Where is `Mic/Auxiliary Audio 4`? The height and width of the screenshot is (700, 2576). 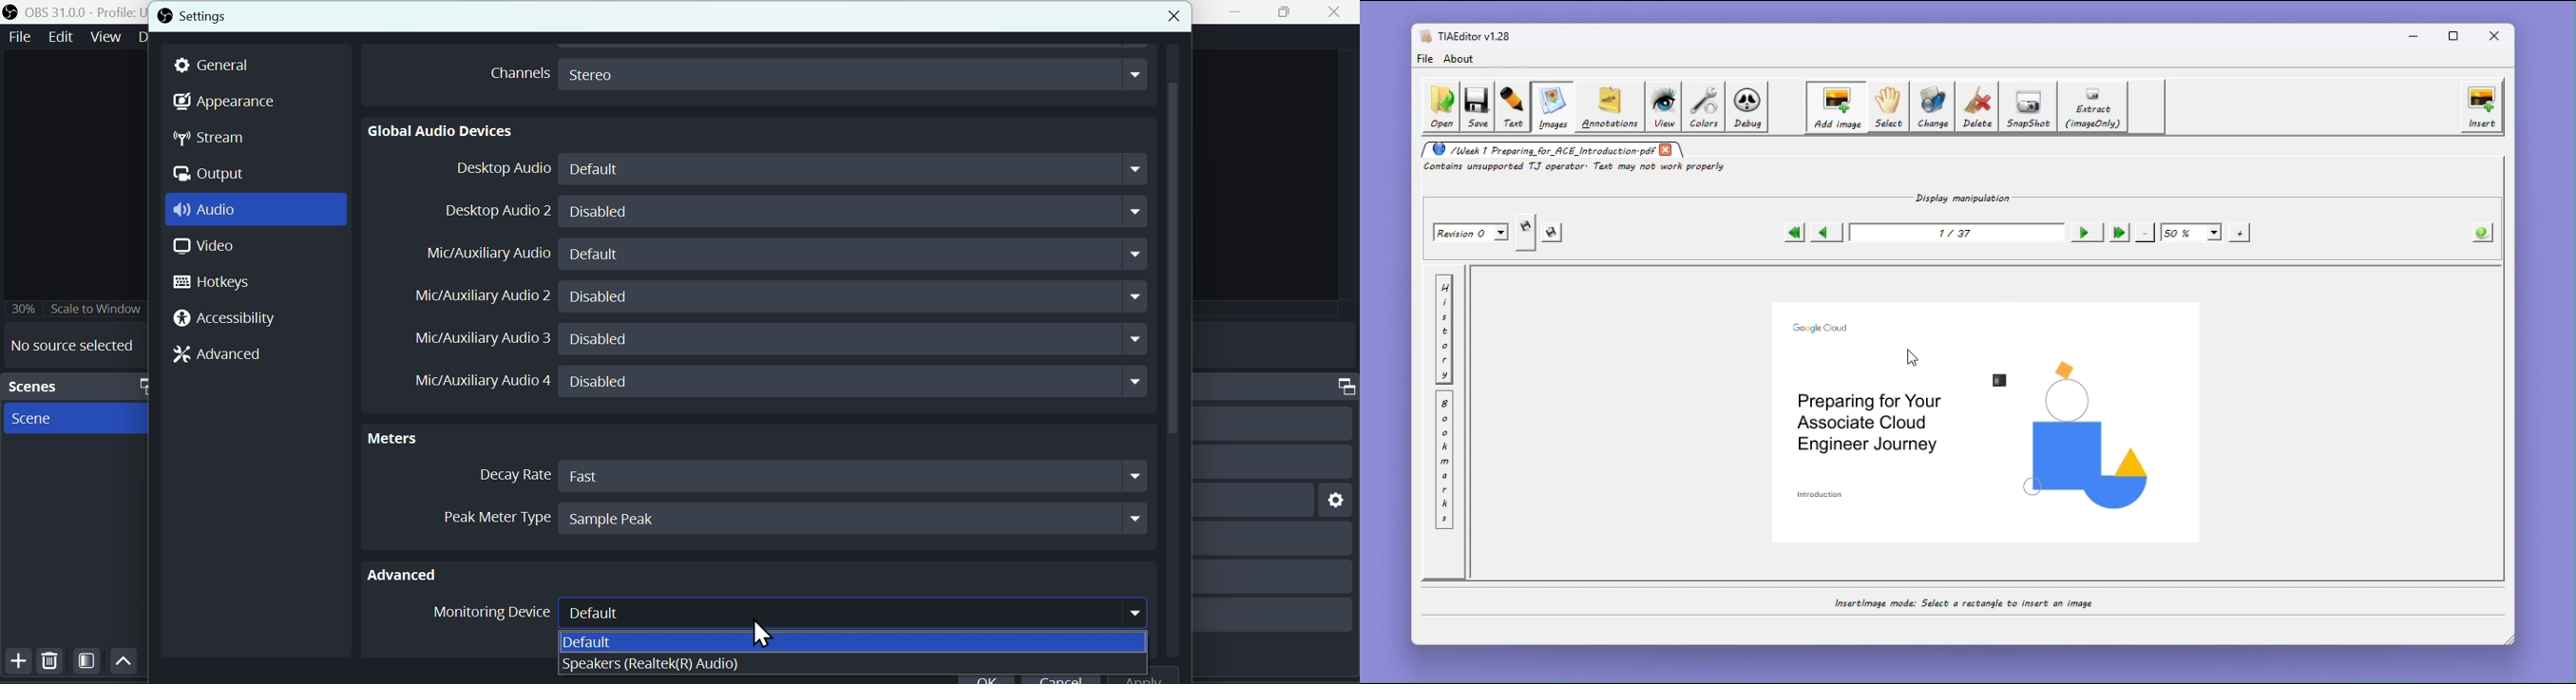 Mic/Auxiliary Audio 4 is located at coordinates (472, 383).